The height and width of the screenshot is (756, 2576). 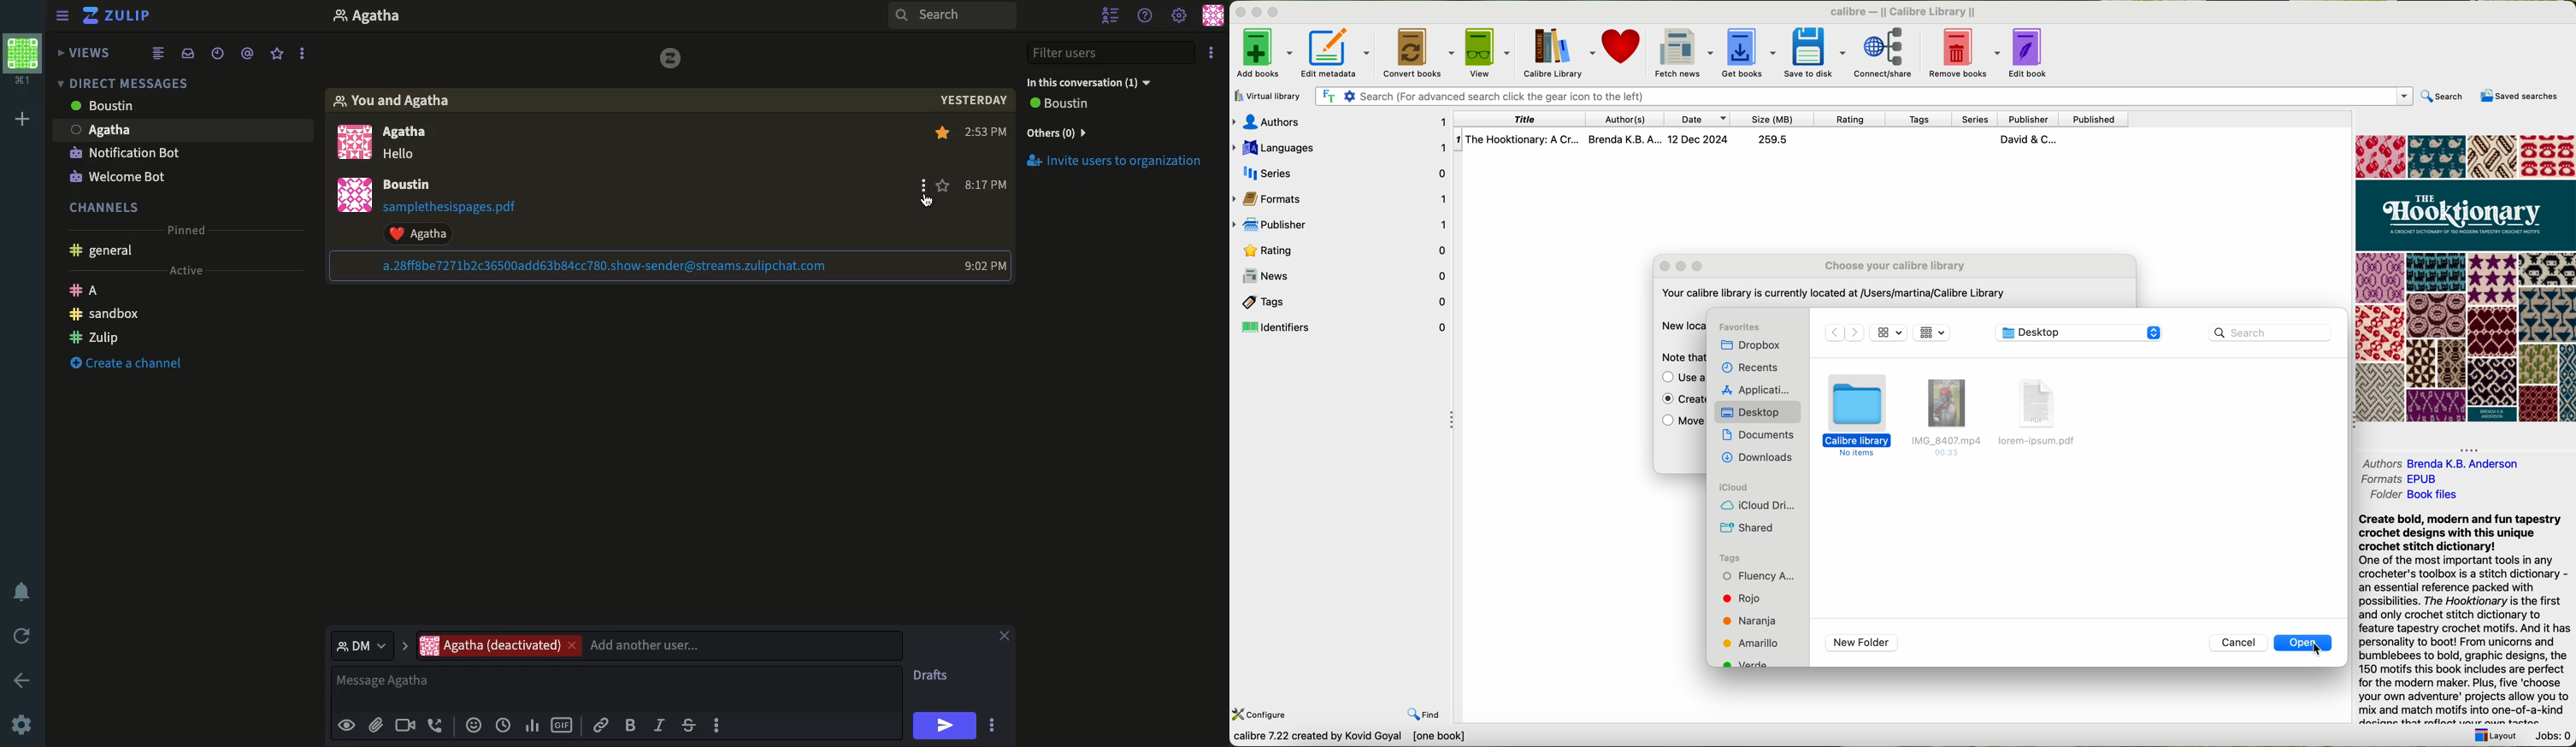 What do you see at coordinates (1257, 12) in the screenshot?
I see `minimize` at bounding box center [1257, 12].